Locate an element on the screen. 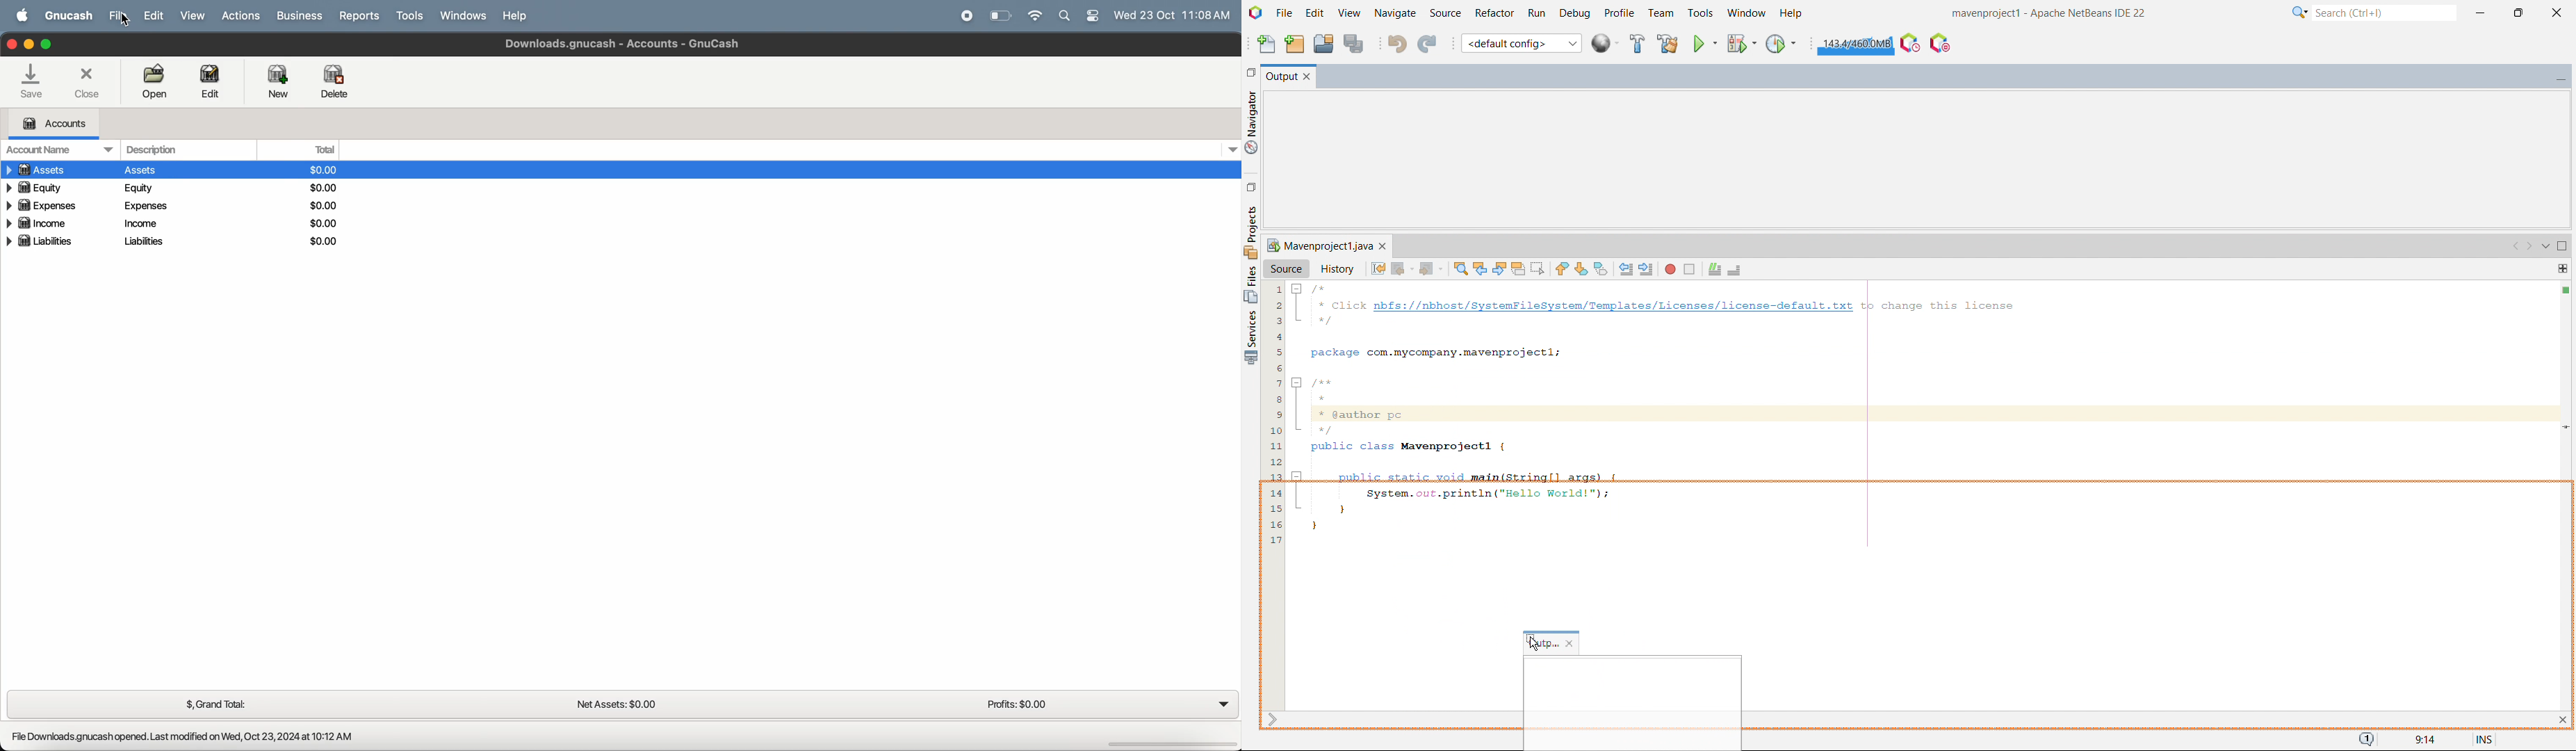 Image resolution: width=2576 pixels, height=756 pixels. view is located at coordinates (189, 15).